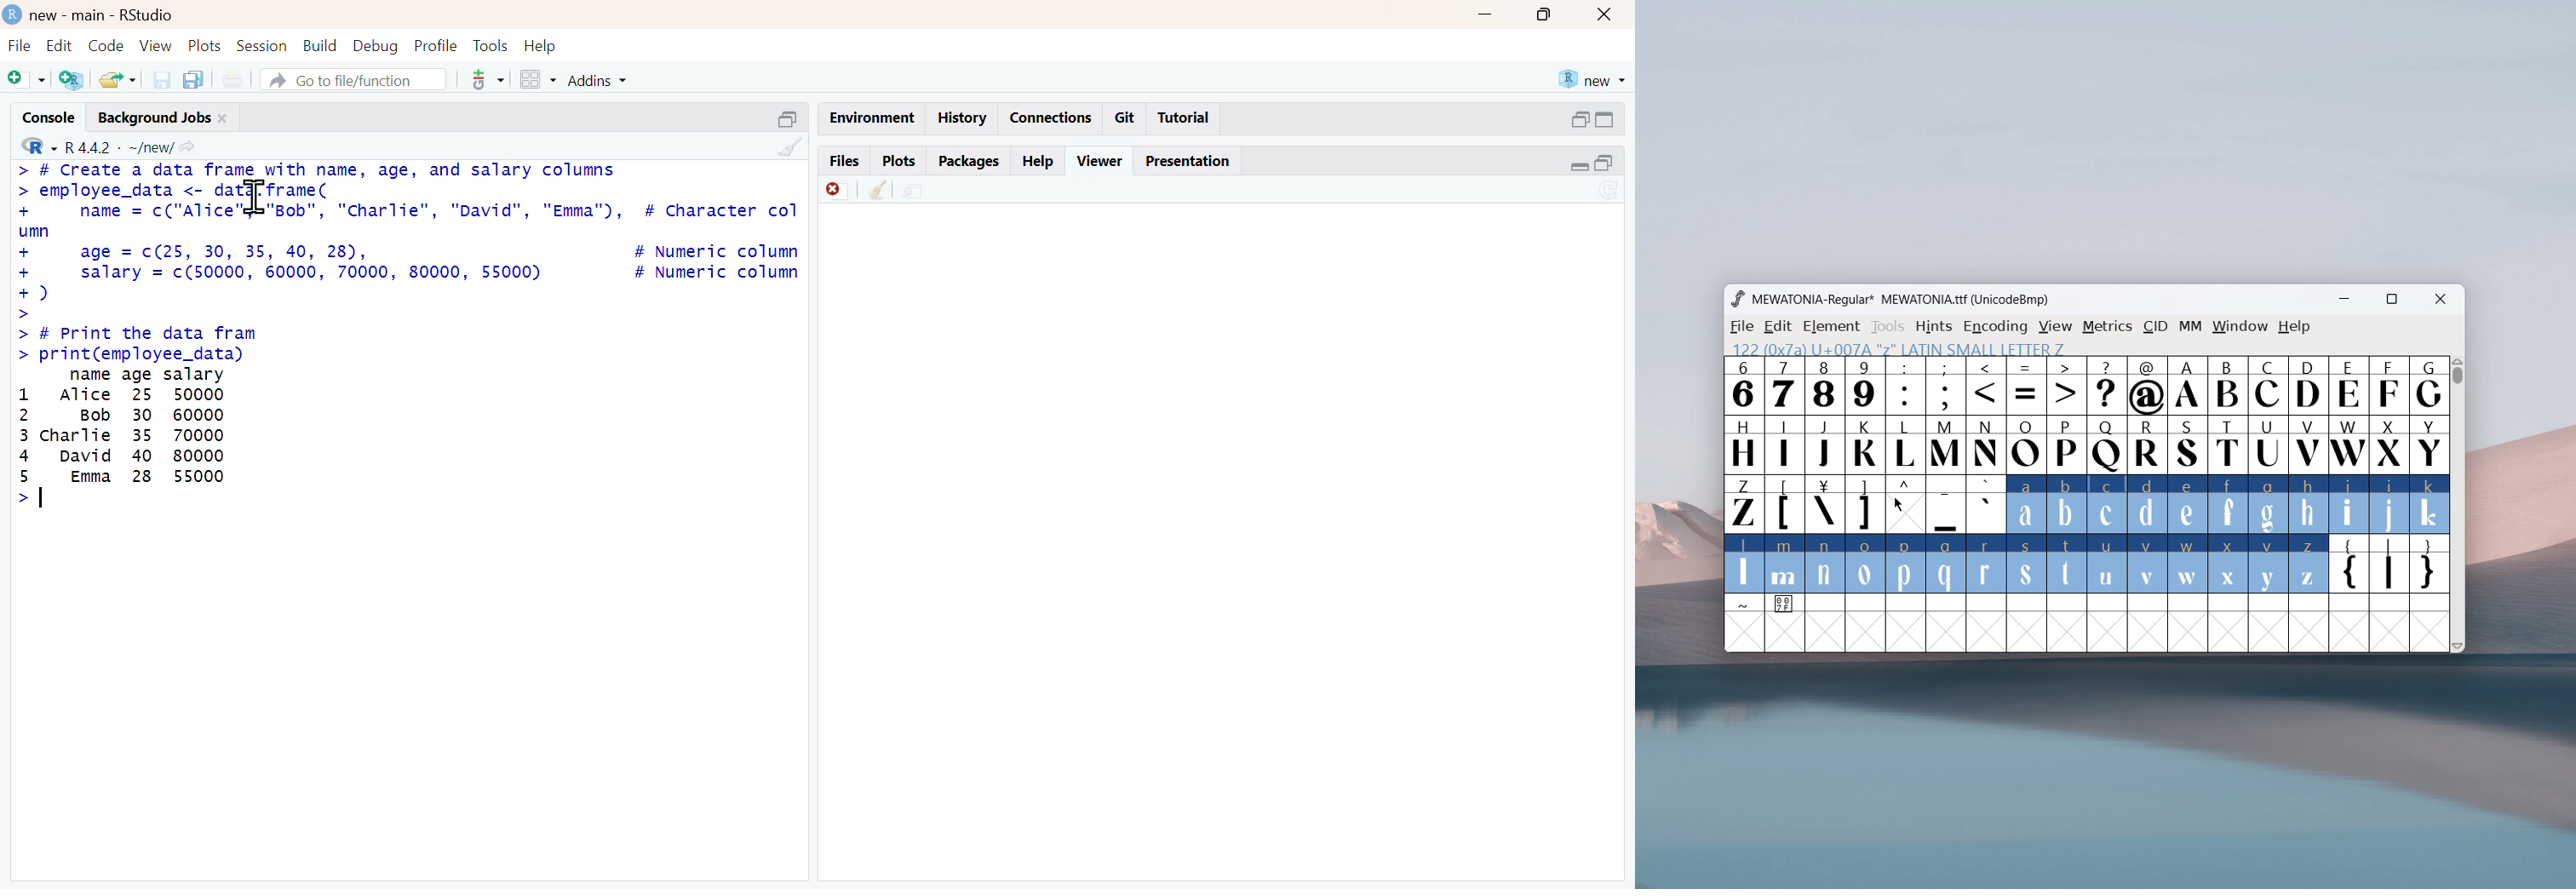  Describe the element at coordinates (1041, 159) in the screenshot. I see `Help` at that location.